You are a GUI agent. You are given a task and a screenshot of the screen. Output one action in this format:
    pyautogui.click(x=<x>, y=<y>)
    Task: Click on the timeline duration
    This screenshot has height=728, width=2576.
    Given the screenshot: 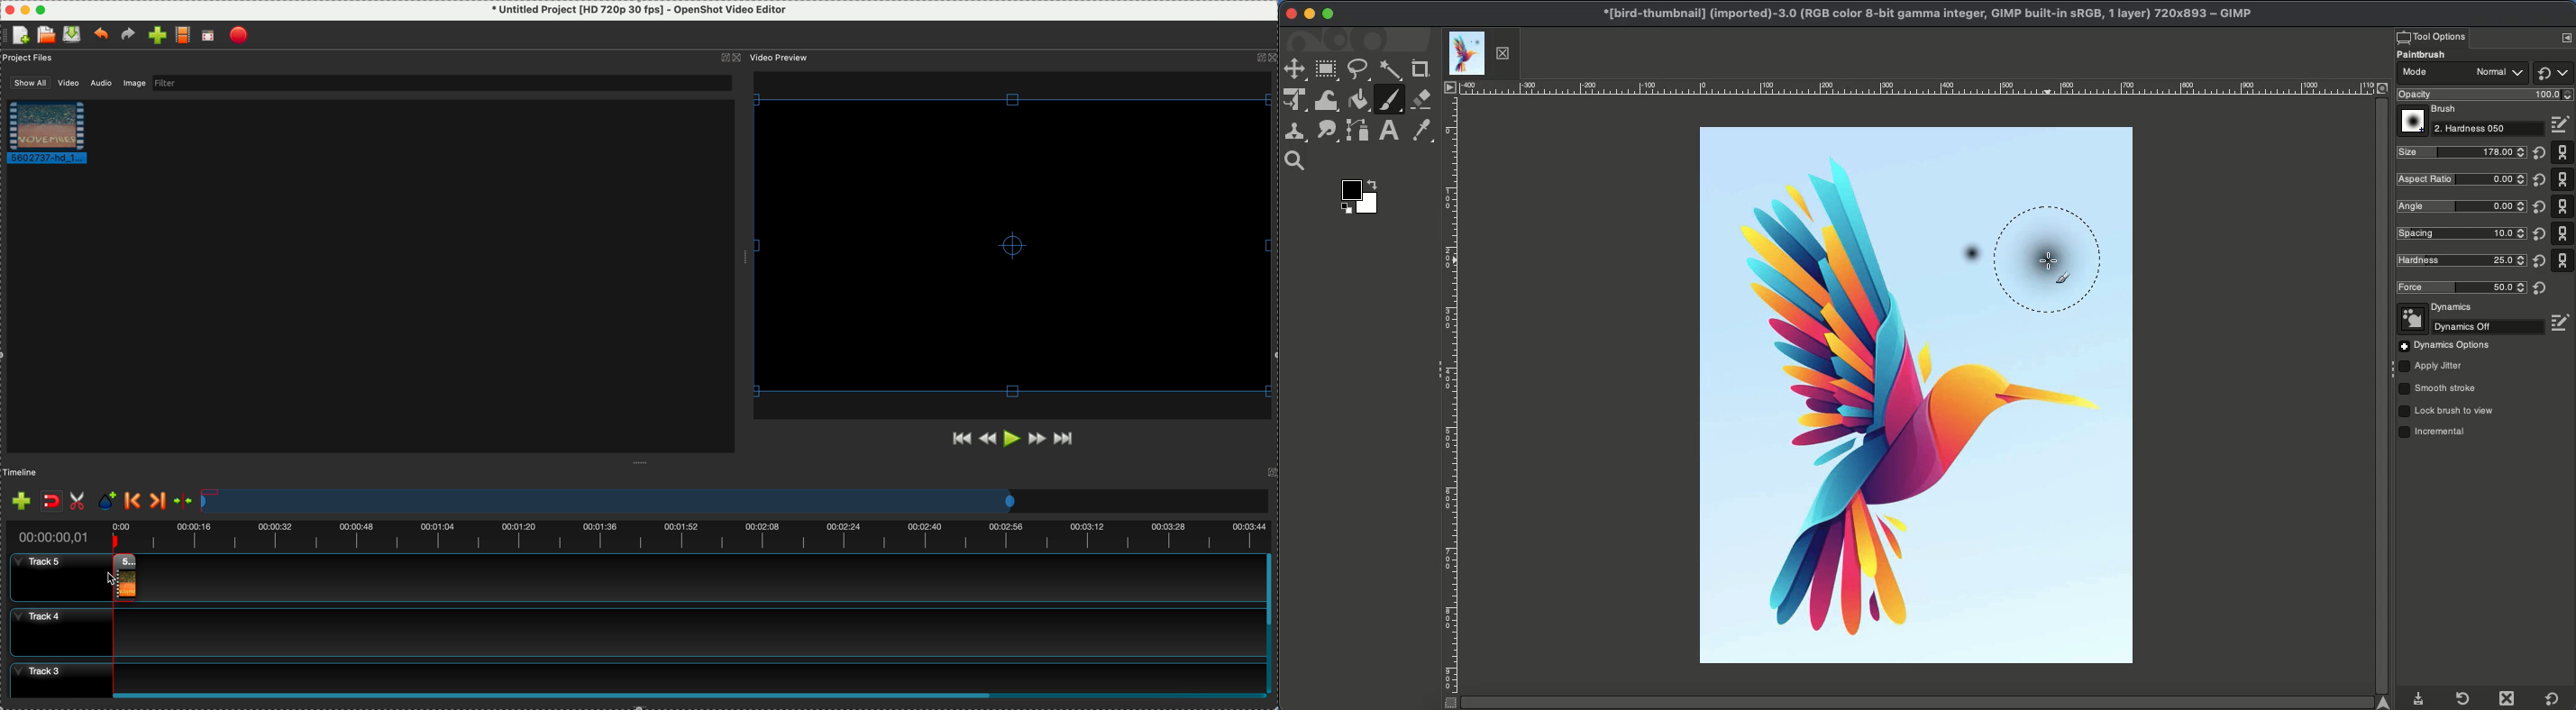 What is the action you would take?
    pyautogui.click(x=636, y=533)
    